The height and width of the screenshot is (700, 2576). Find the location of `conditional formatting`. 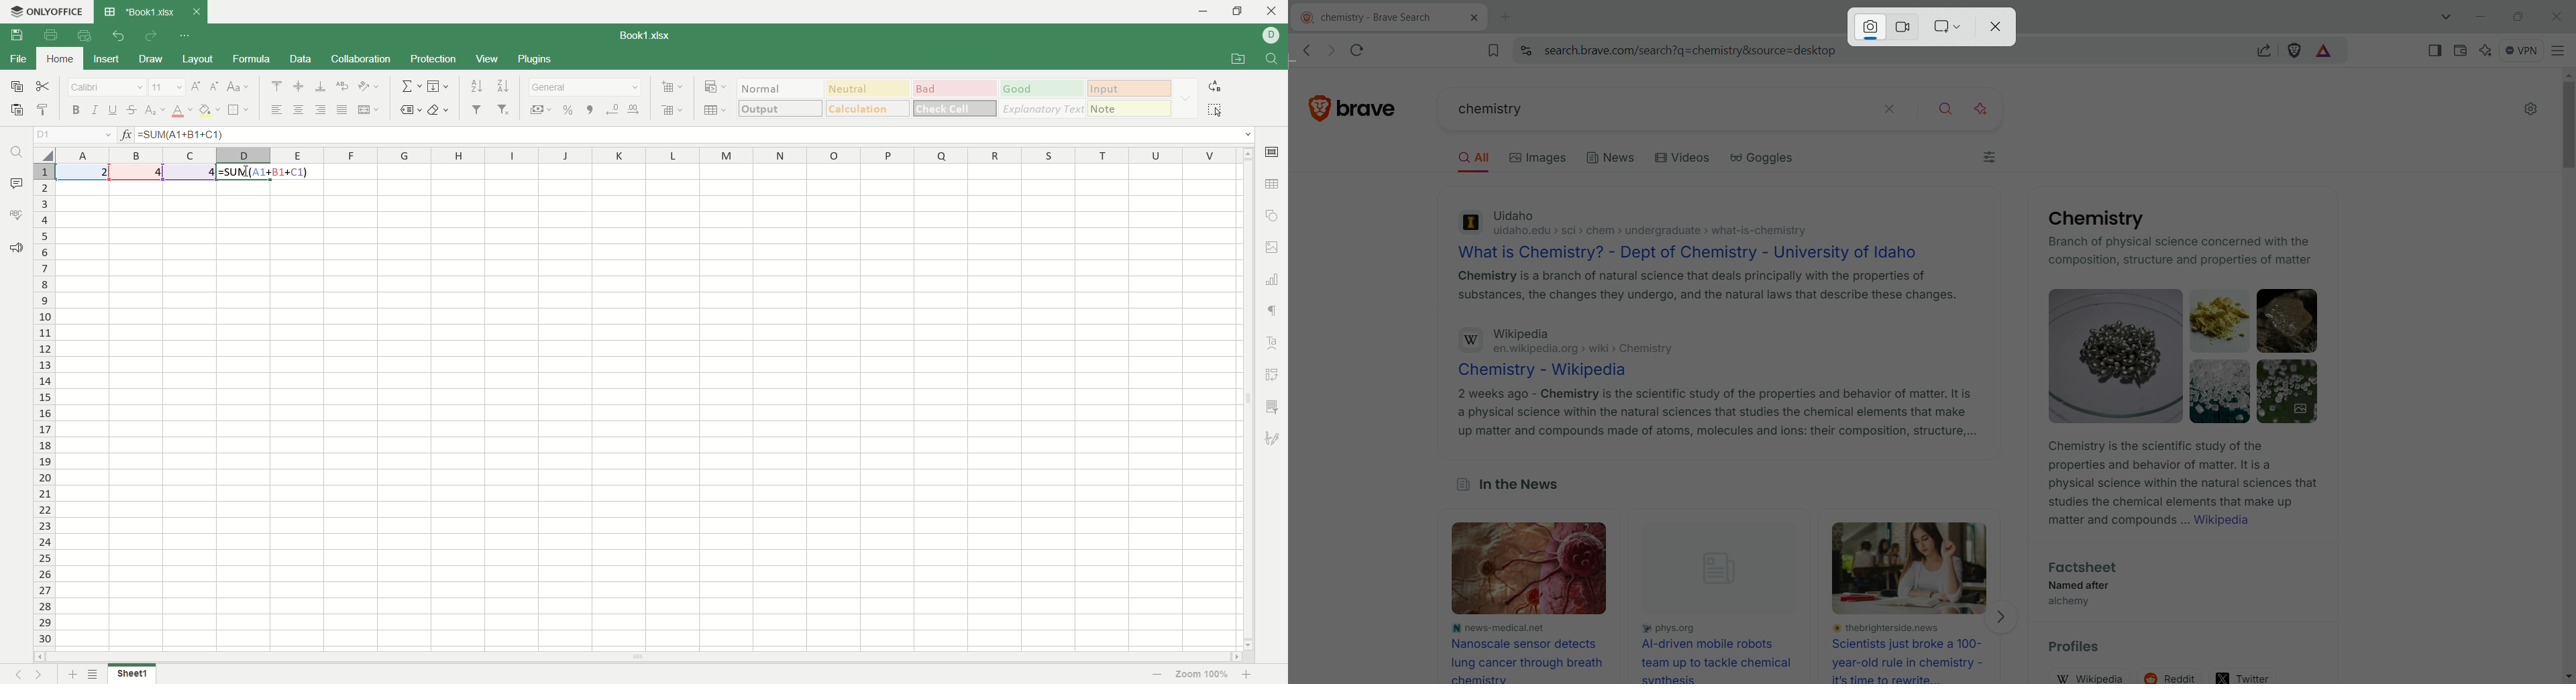

conditional formatting is located at coordinates (713, 88).